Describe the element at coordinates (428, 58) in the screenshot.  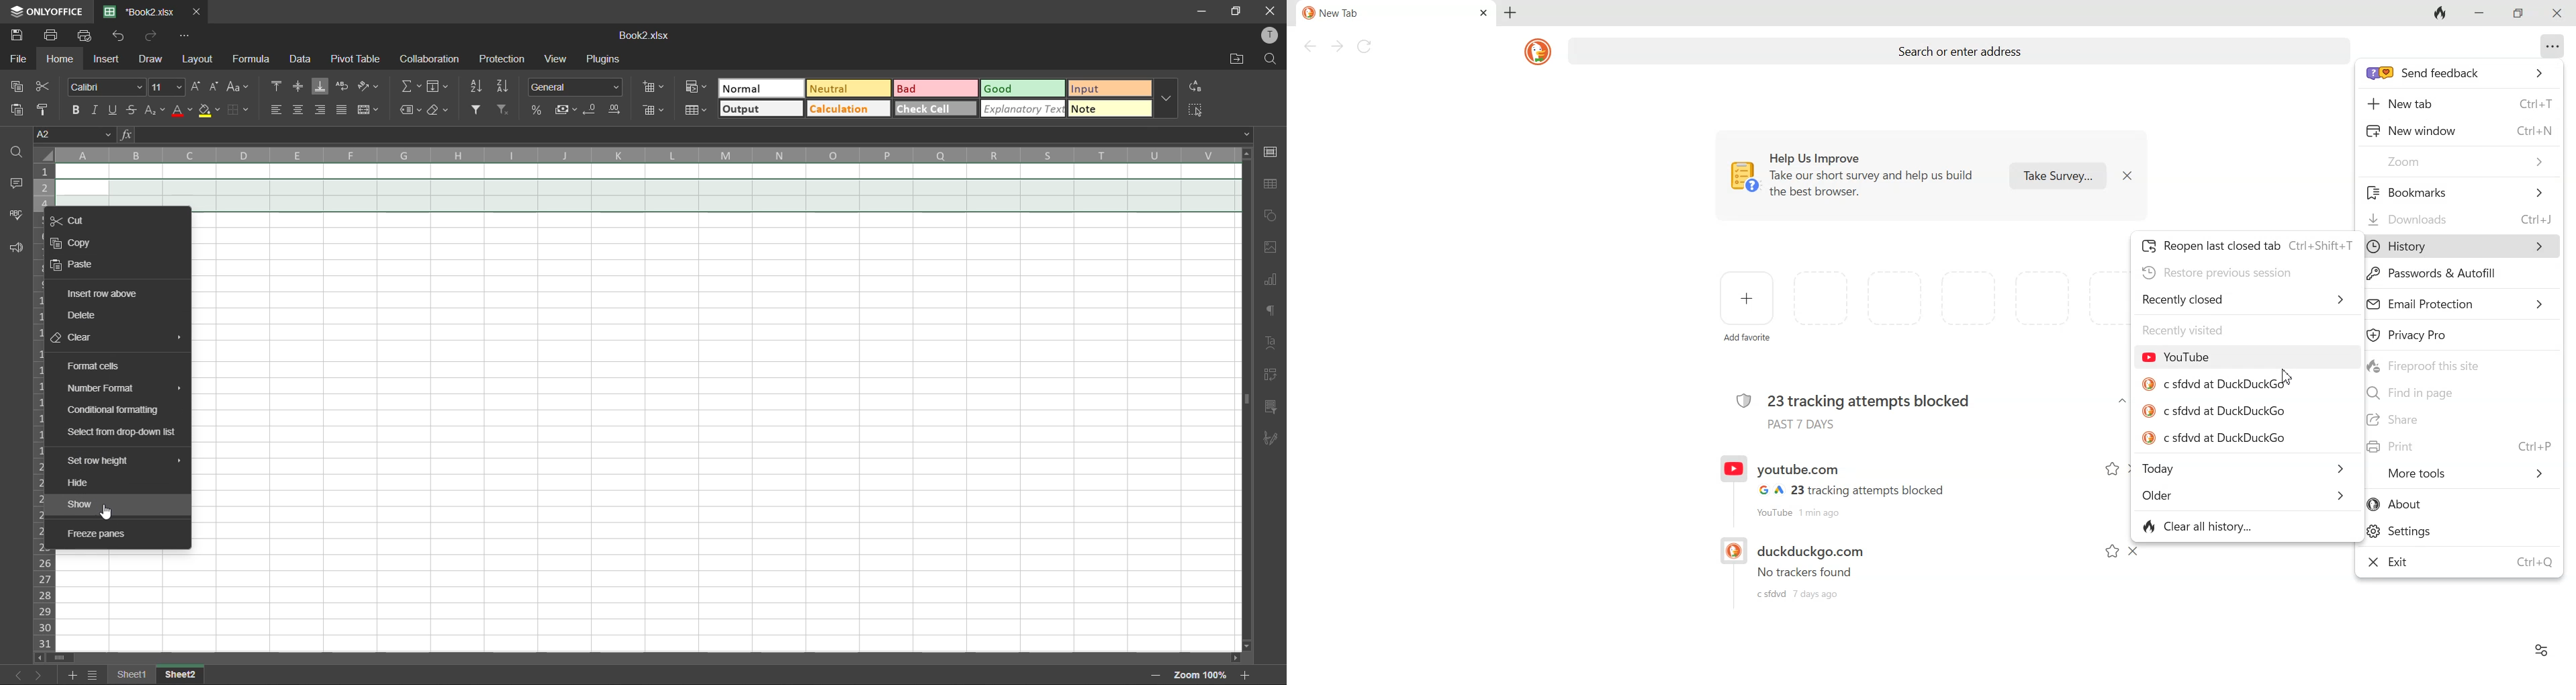
I see `collaboration` at that location.